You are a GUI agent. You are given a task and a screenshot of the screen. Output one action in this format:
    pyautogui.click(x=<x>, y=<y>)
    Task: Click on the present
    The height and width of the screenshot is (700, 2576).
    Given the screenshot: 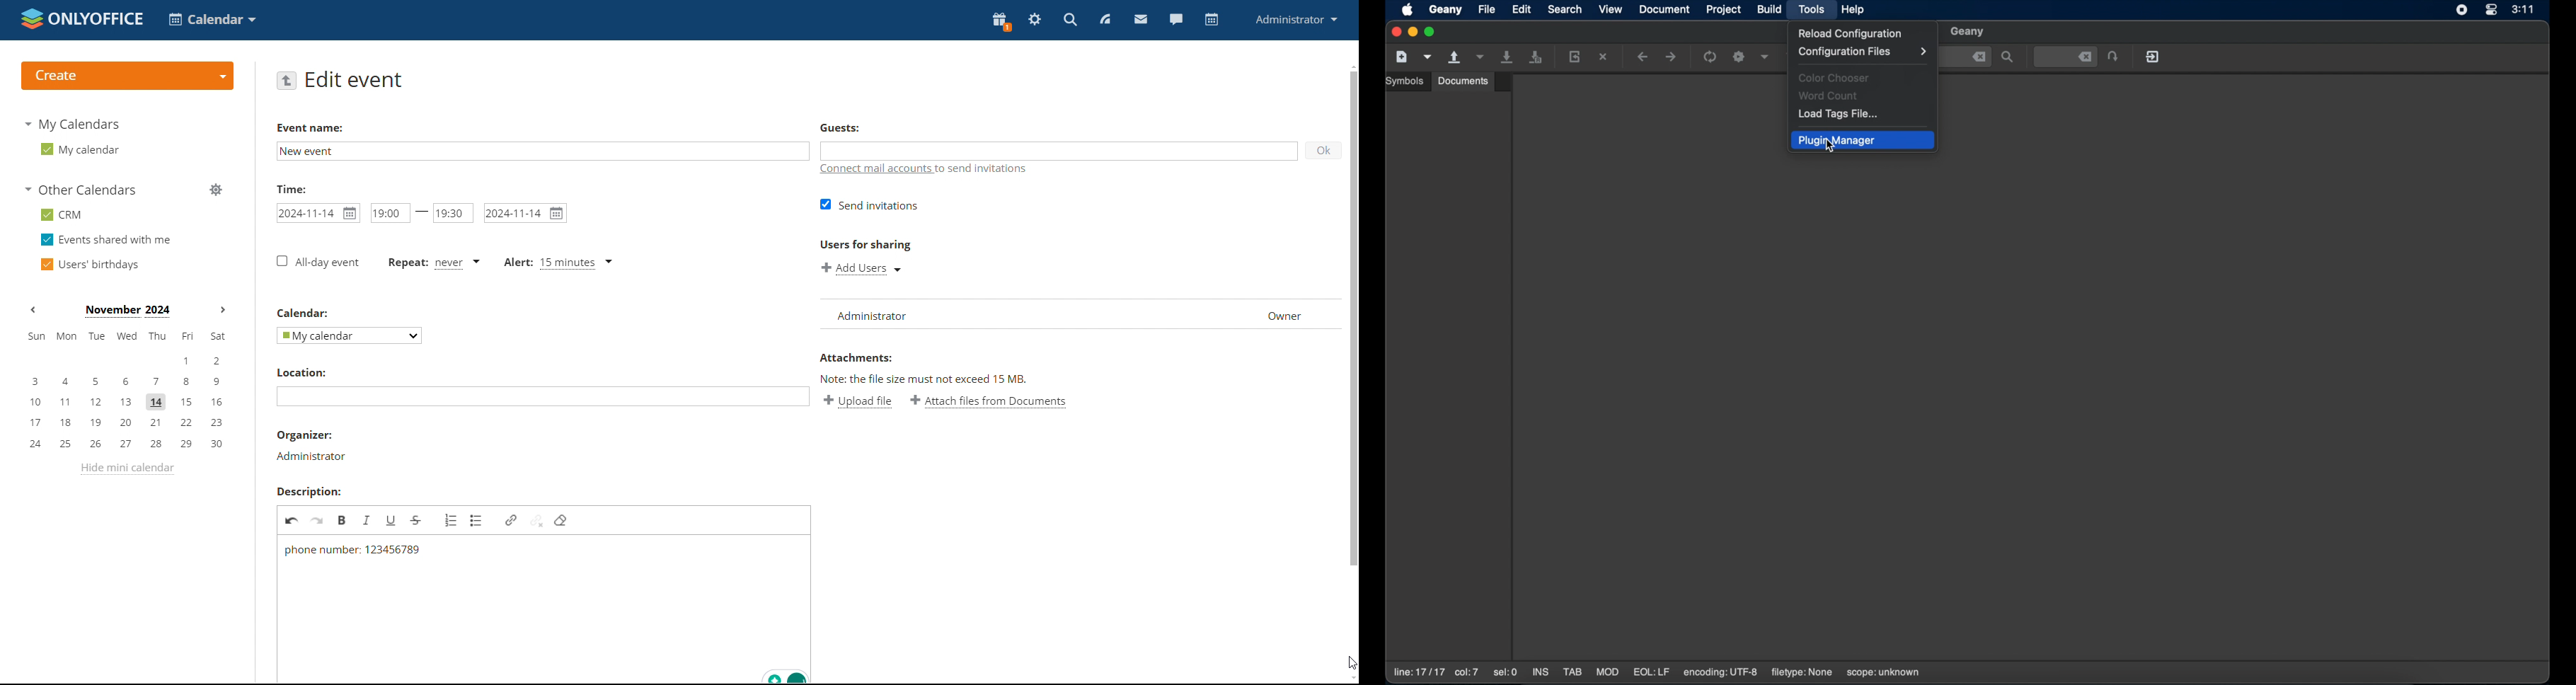 What is the action you would take?
    pyautogui.click(x=1000, y=21)
    